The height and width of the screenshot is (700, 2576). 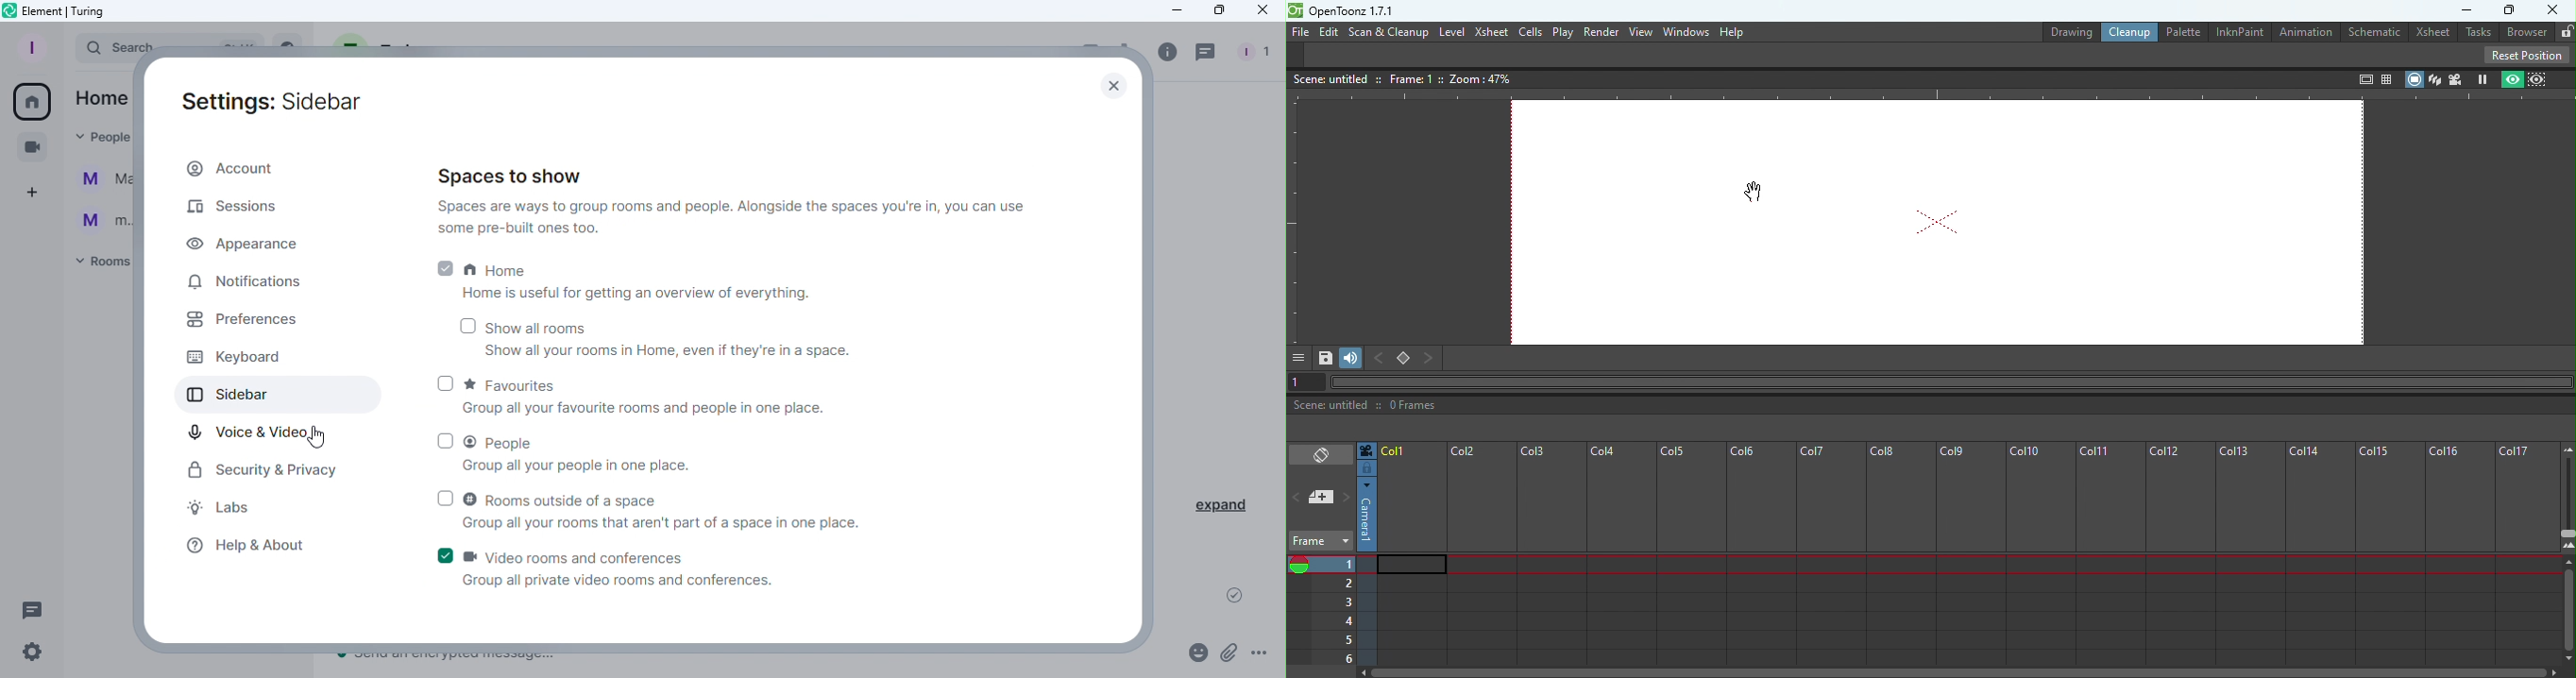 What do you see at coordinates (1115, 87) in the screenshot?
I see `Close` at bounding box center [1115, 87].